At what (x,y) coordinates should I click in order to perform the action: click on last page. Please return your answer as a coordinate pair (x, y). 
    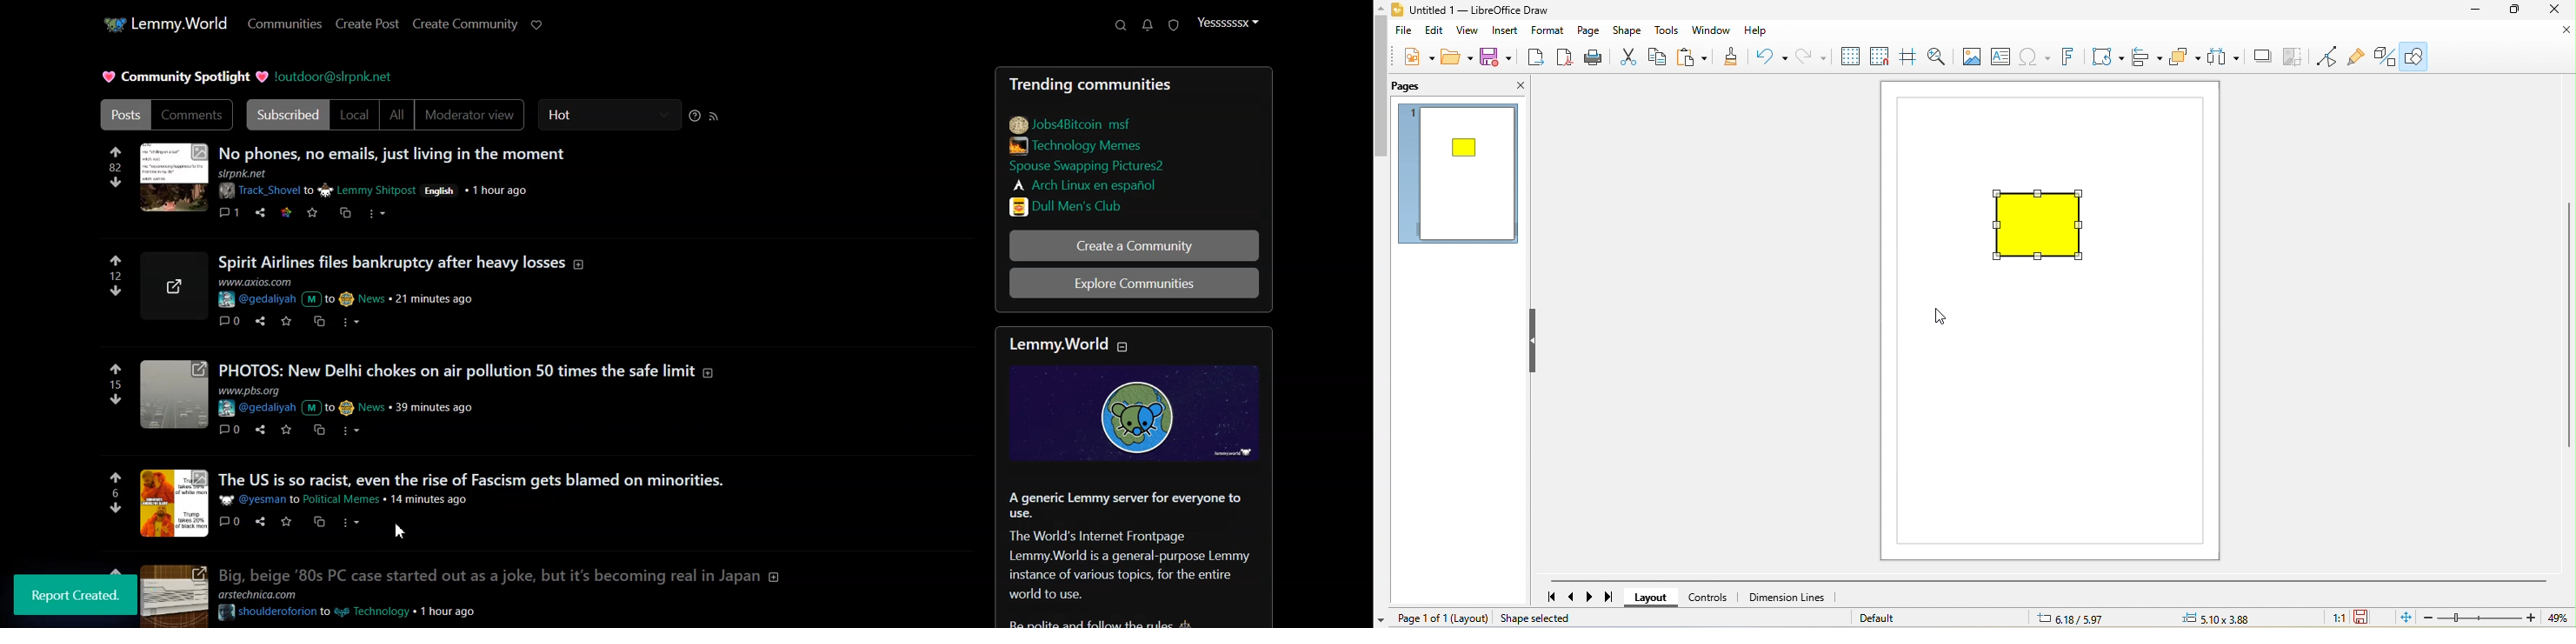
    Looking at the image, I should click on (1613, 598).